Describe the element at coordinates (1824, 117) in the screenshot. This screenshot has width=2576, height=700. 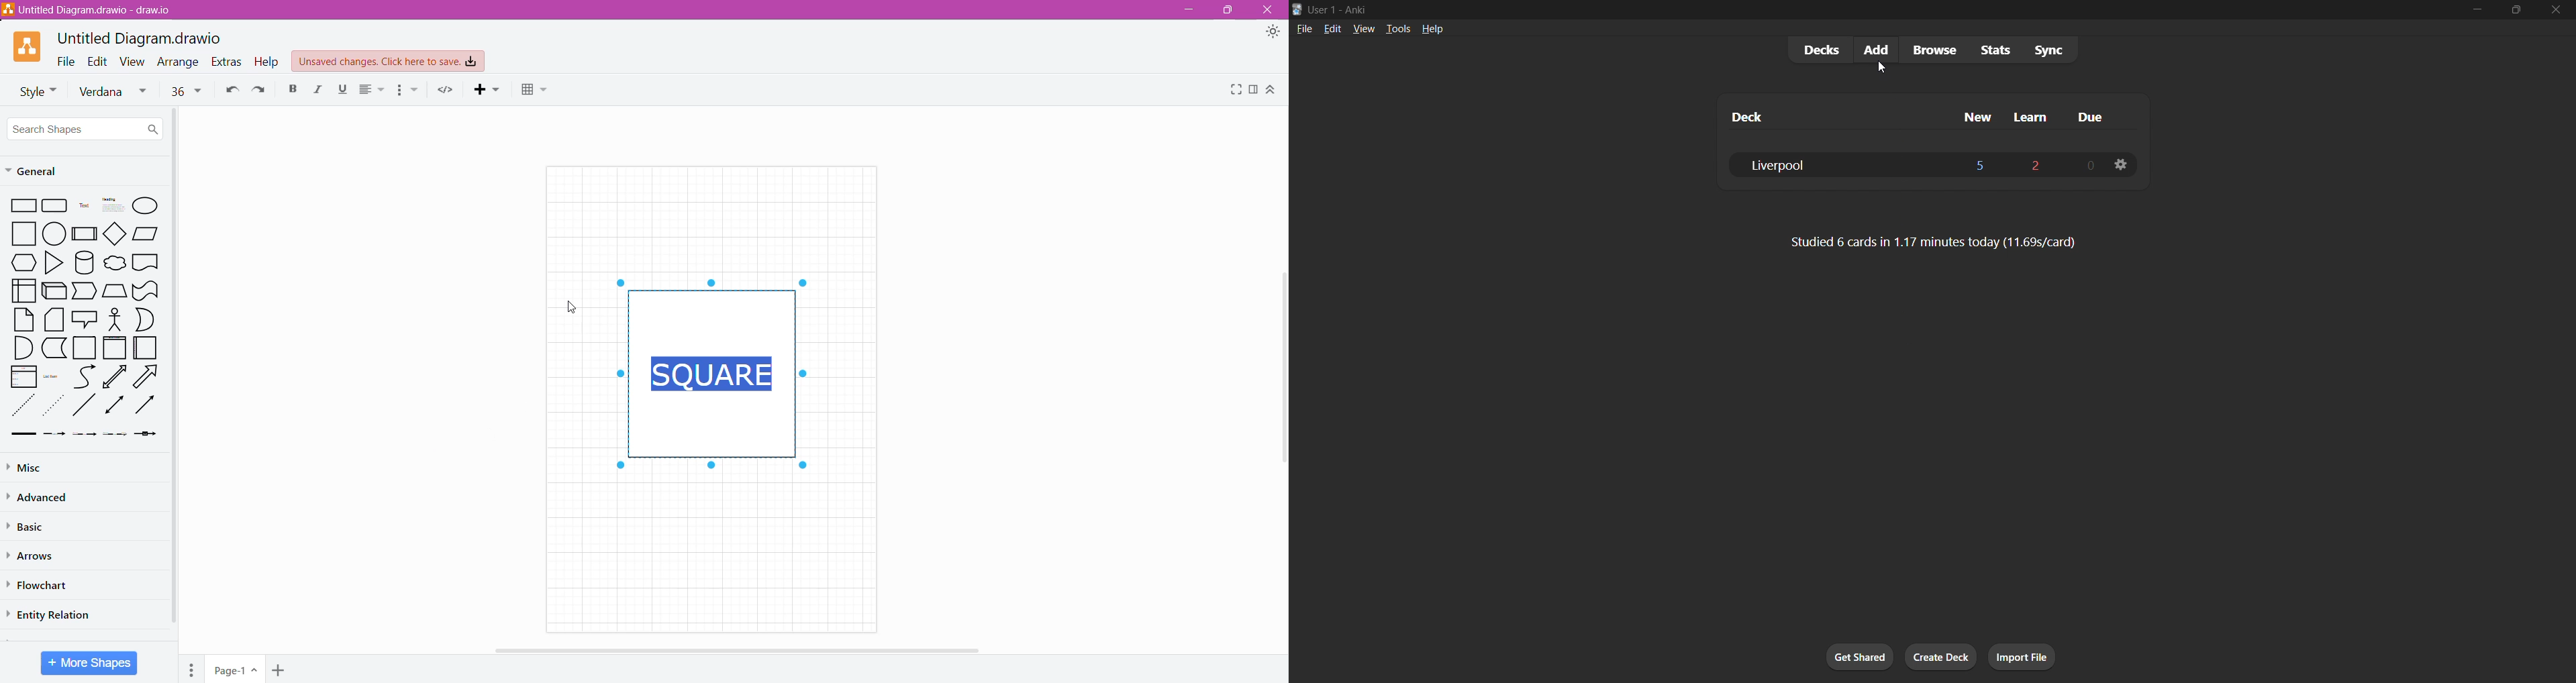
I see `deck column` at that location.